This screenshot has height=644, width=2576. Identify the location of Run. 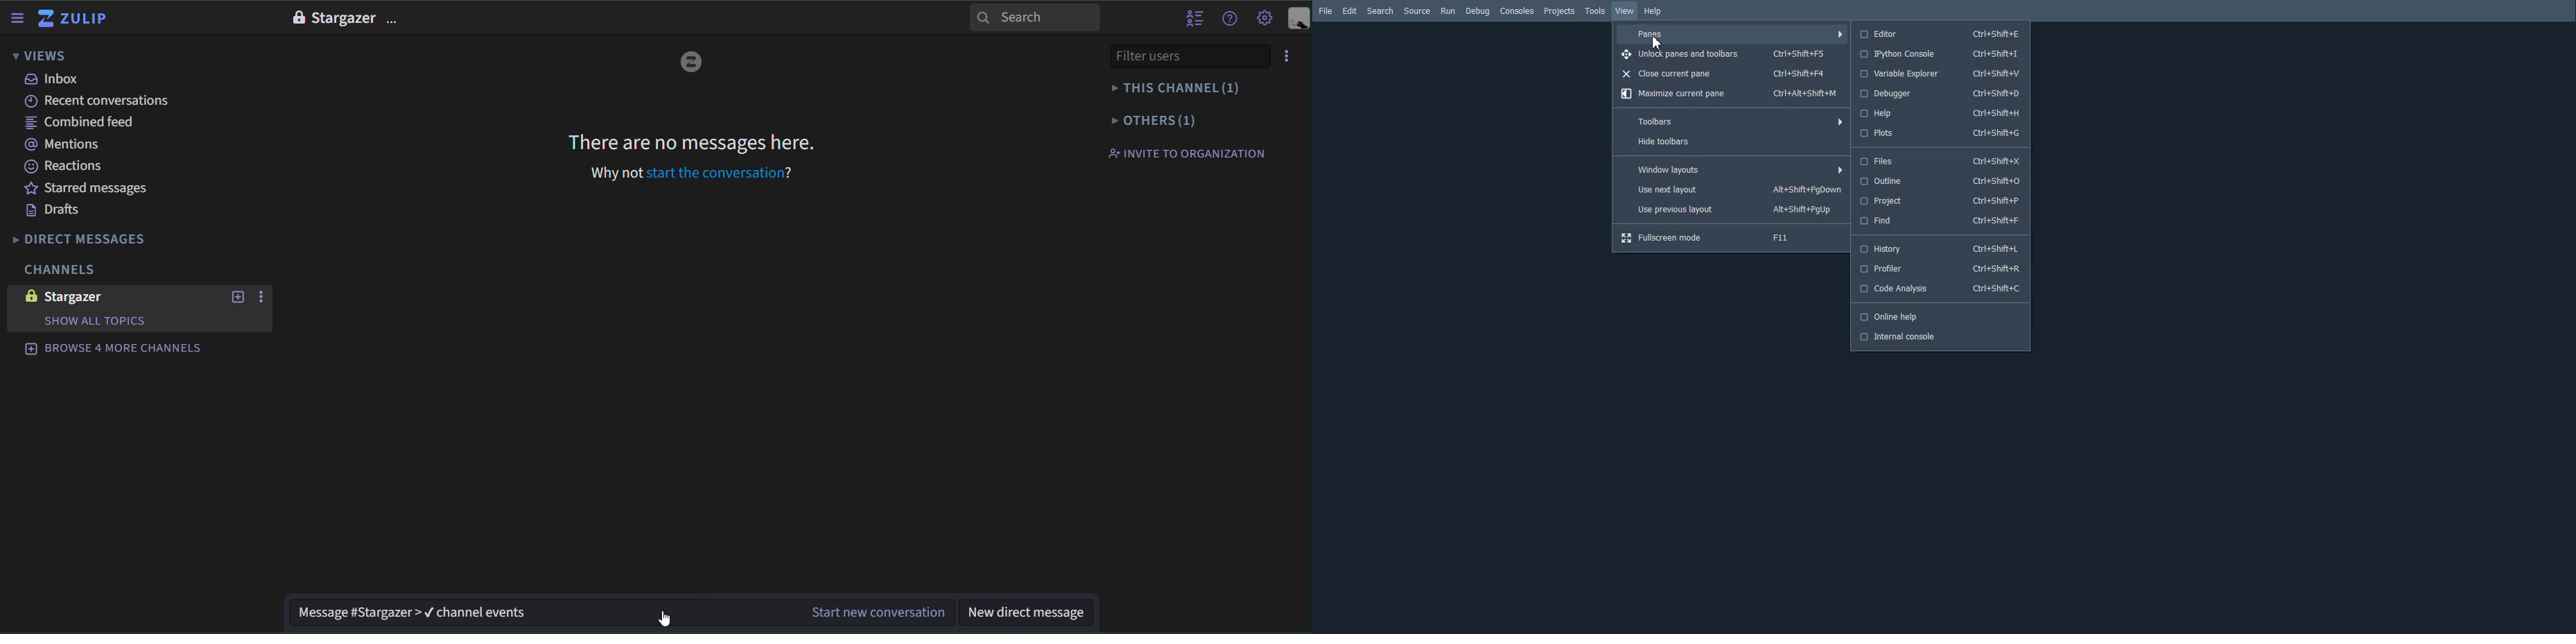
(1449, 11).